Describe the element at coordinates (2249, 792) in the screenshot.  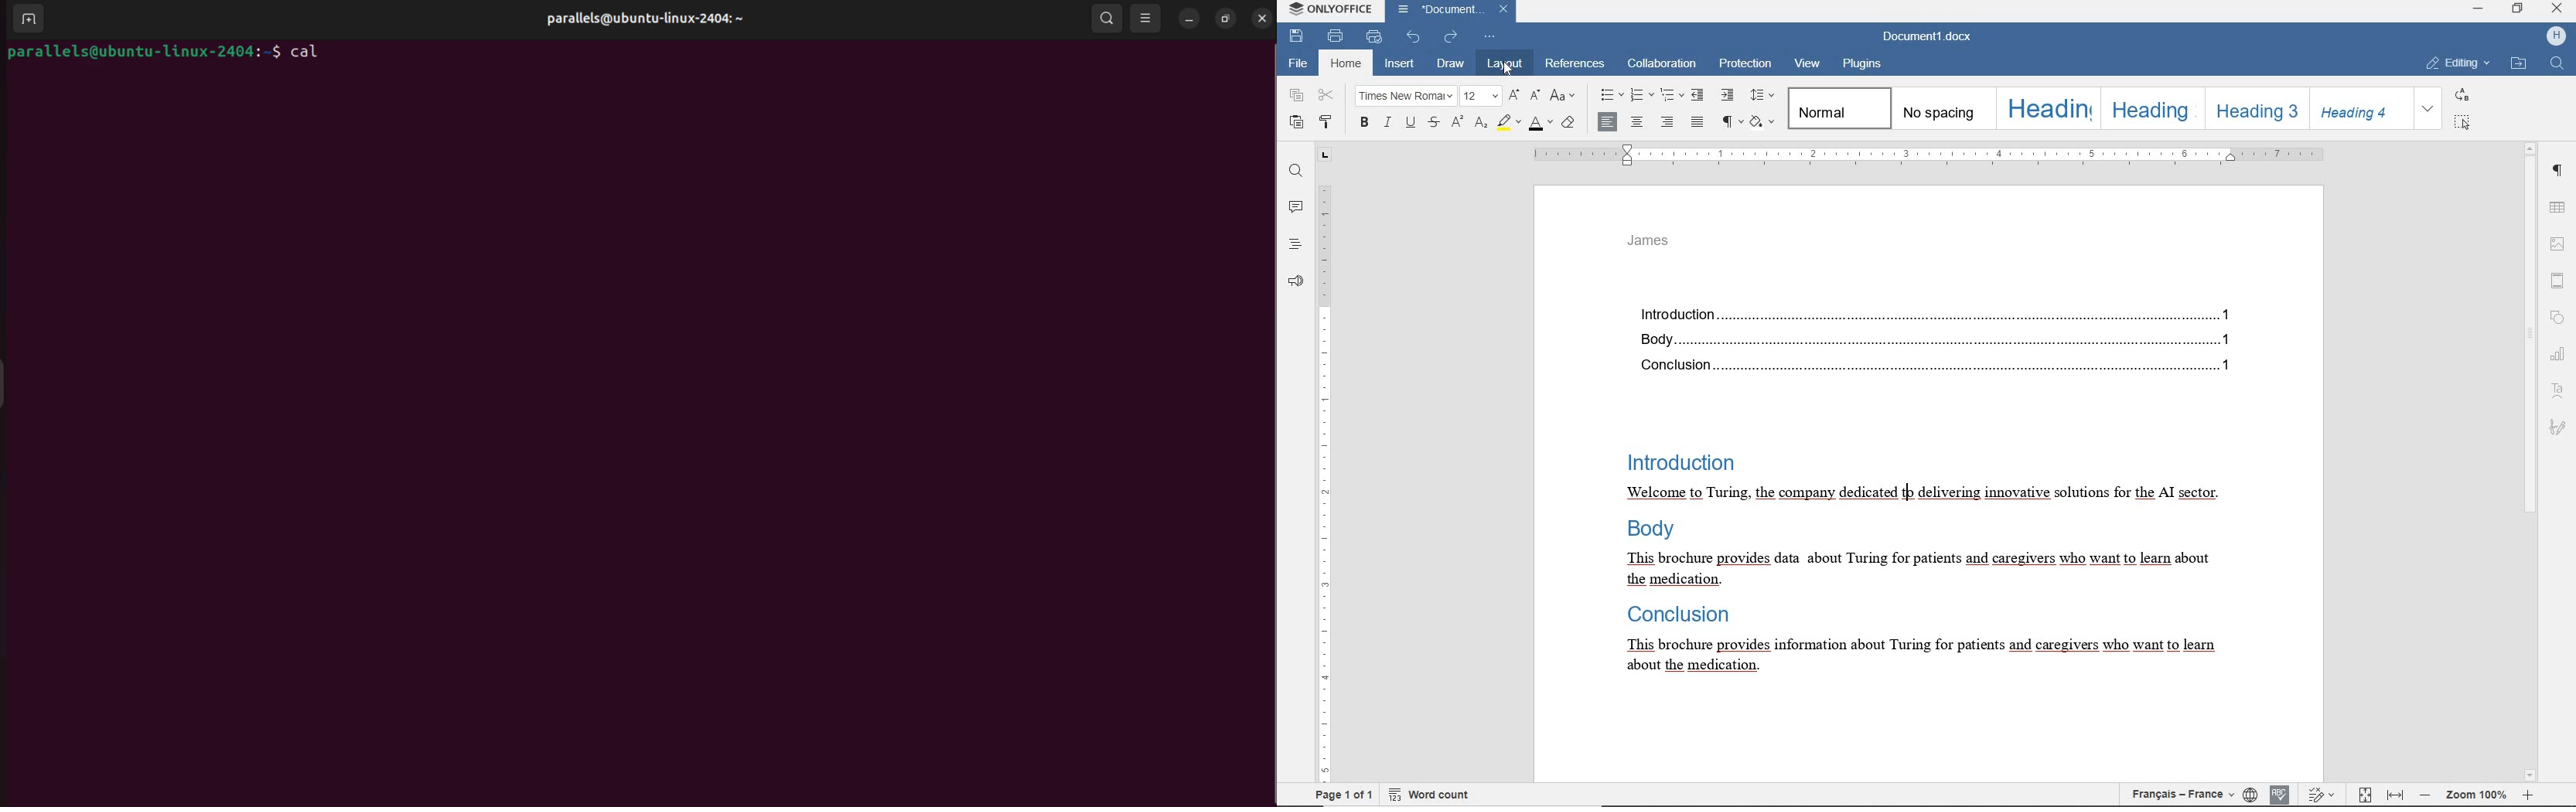
I see `set document language` at that location.